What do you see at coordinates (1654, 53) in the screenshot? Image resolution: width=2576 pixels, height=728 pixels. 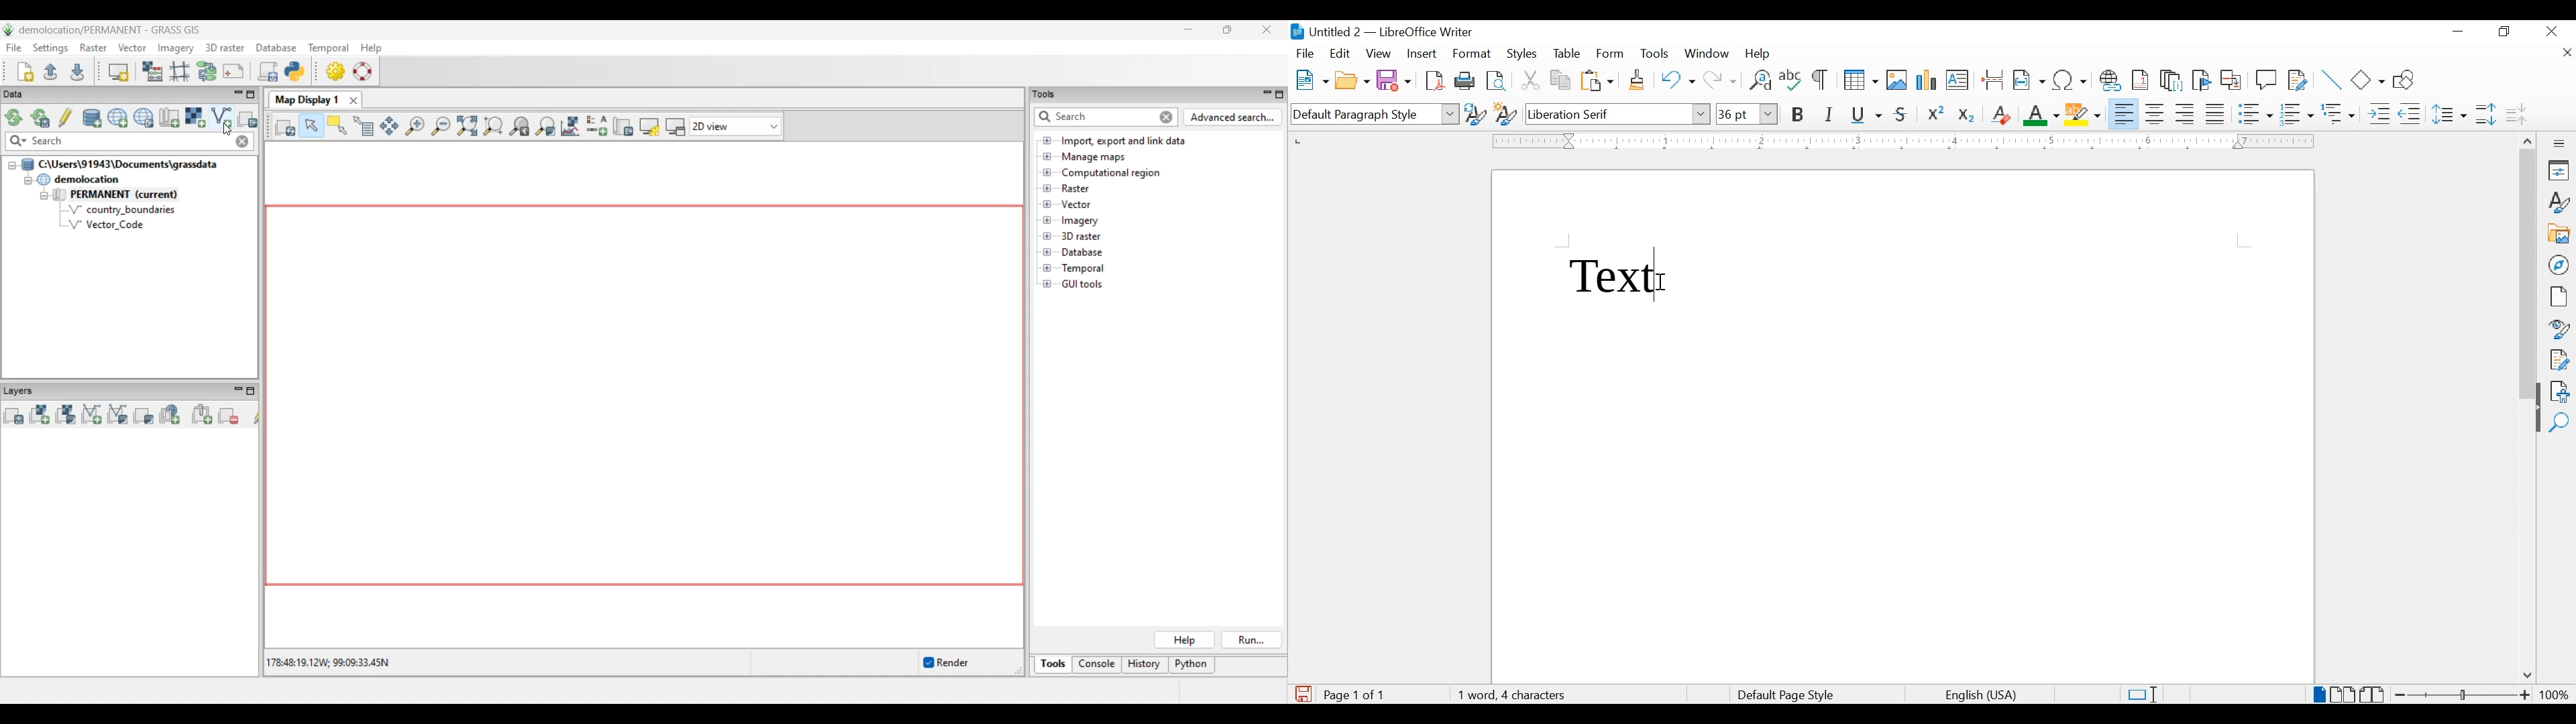 I see `tools` at bounding box center [1654, 53].